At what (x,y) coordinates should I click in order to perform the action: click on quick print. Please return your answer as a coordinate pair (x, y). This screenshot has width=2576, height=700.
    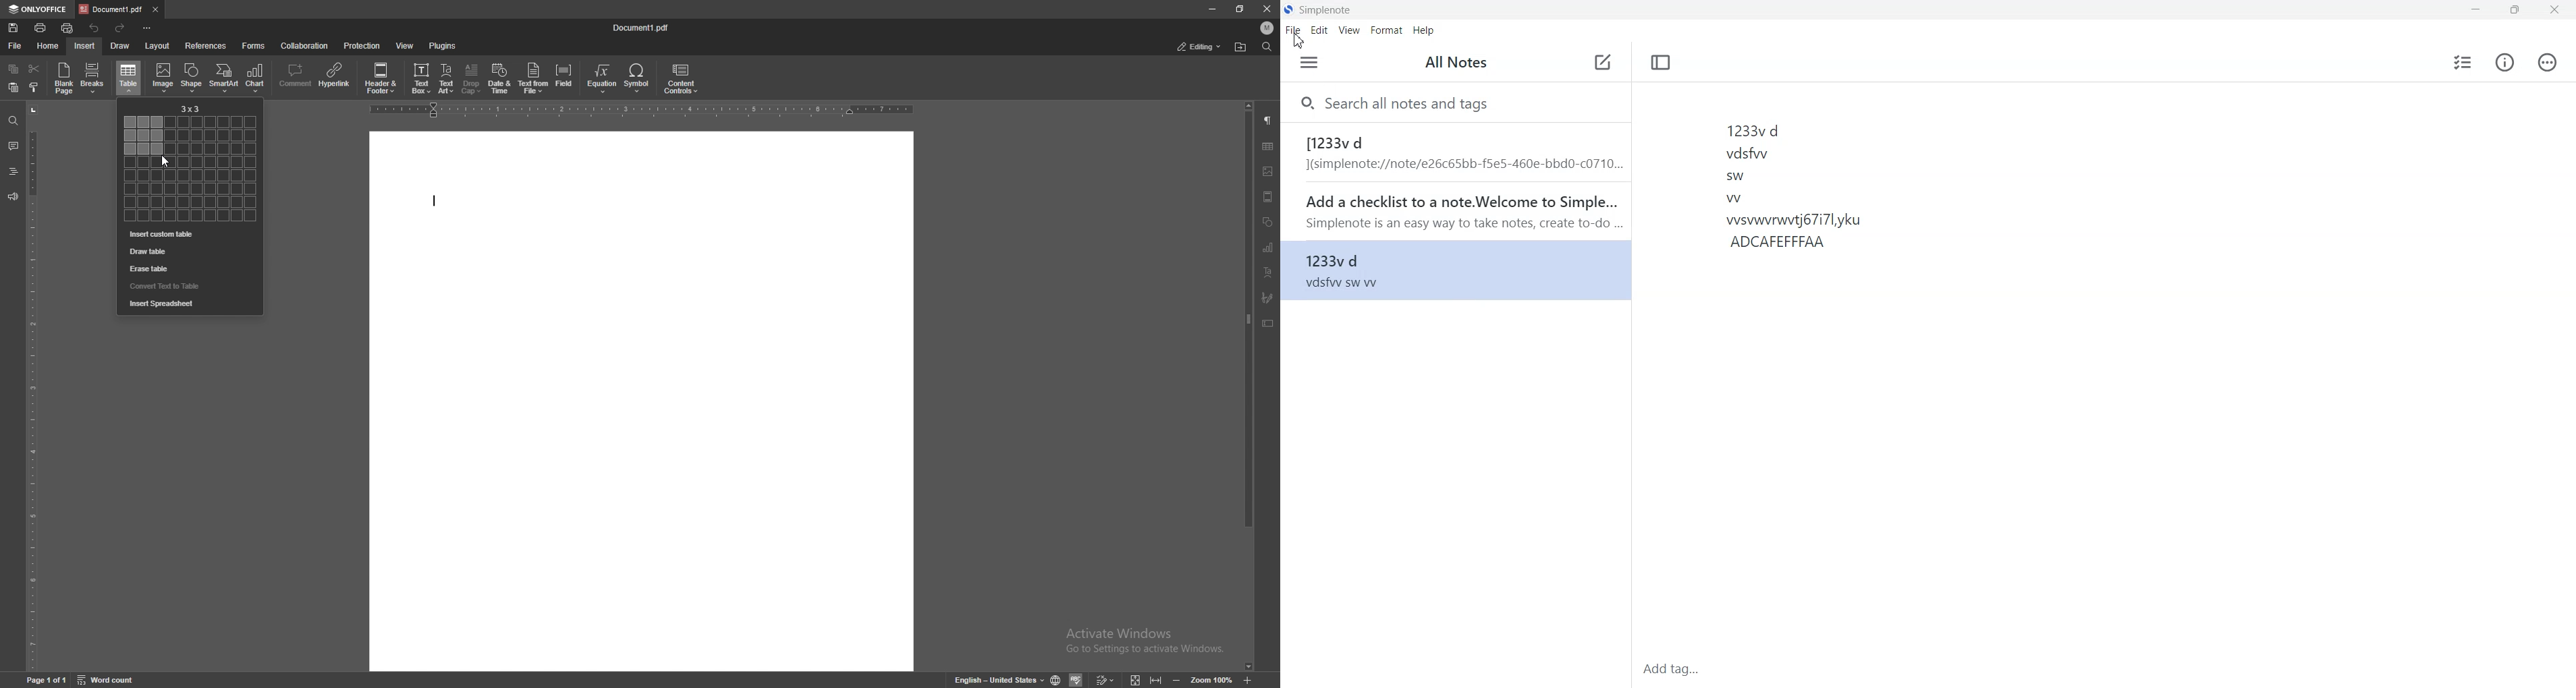
    Looking at the image, I should click on (67, 29).